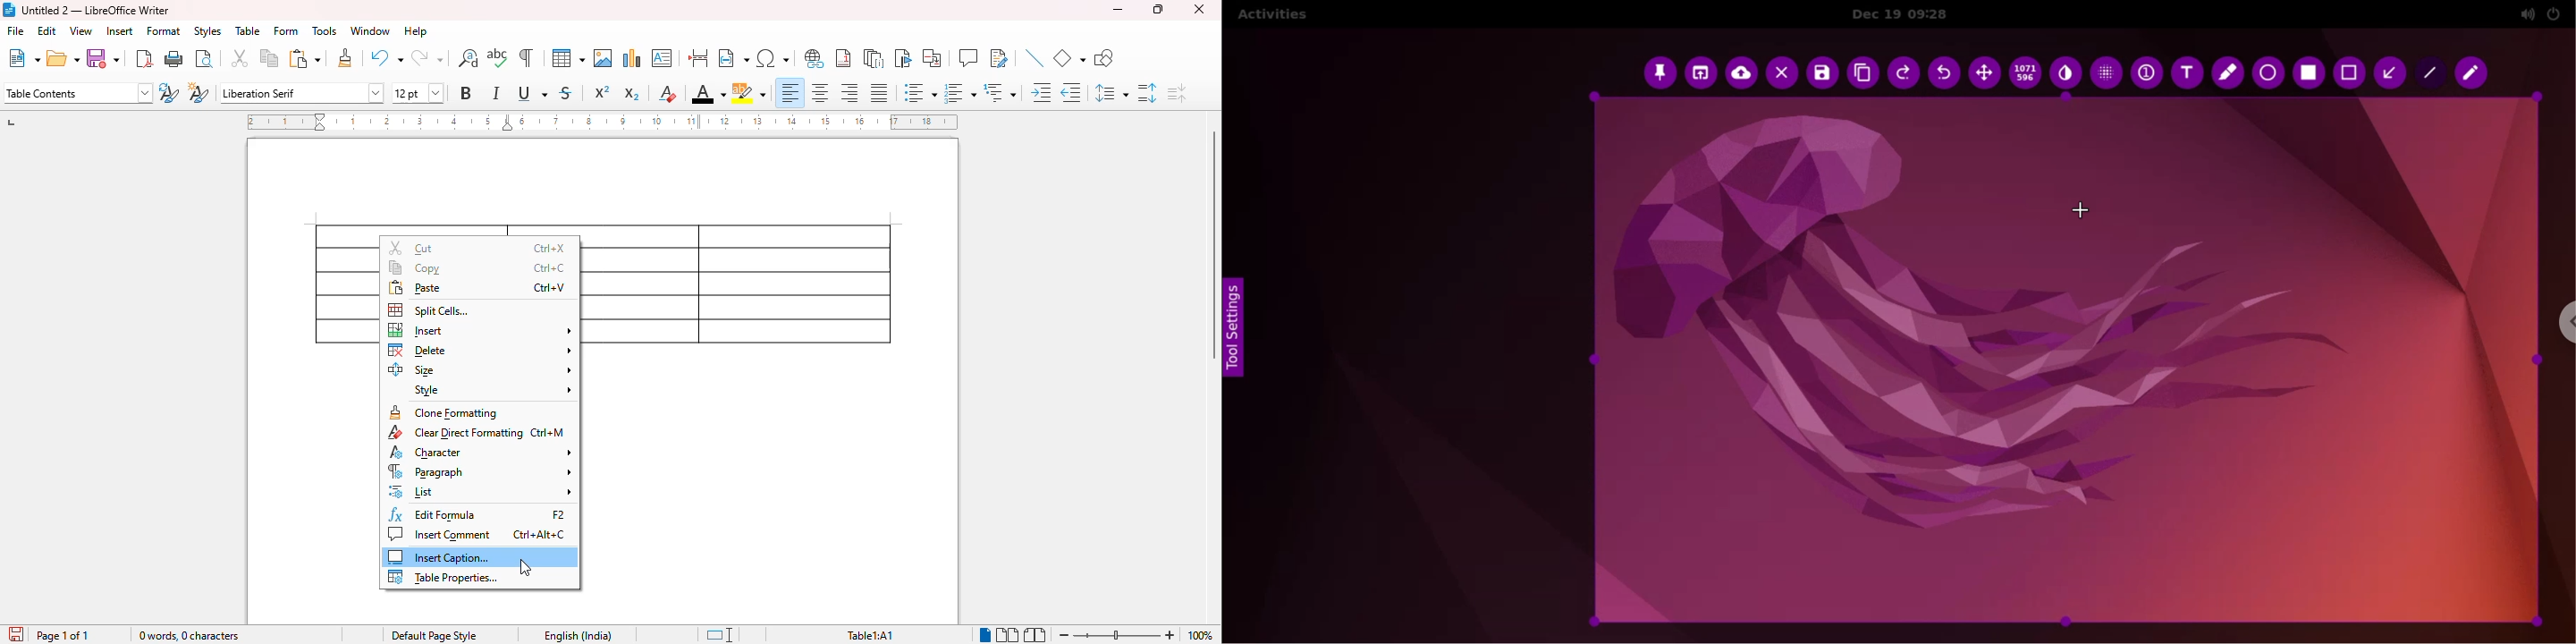 The width and height of the screenshot is (2576, 644). I want to click on insert comment, so click(968, 57).